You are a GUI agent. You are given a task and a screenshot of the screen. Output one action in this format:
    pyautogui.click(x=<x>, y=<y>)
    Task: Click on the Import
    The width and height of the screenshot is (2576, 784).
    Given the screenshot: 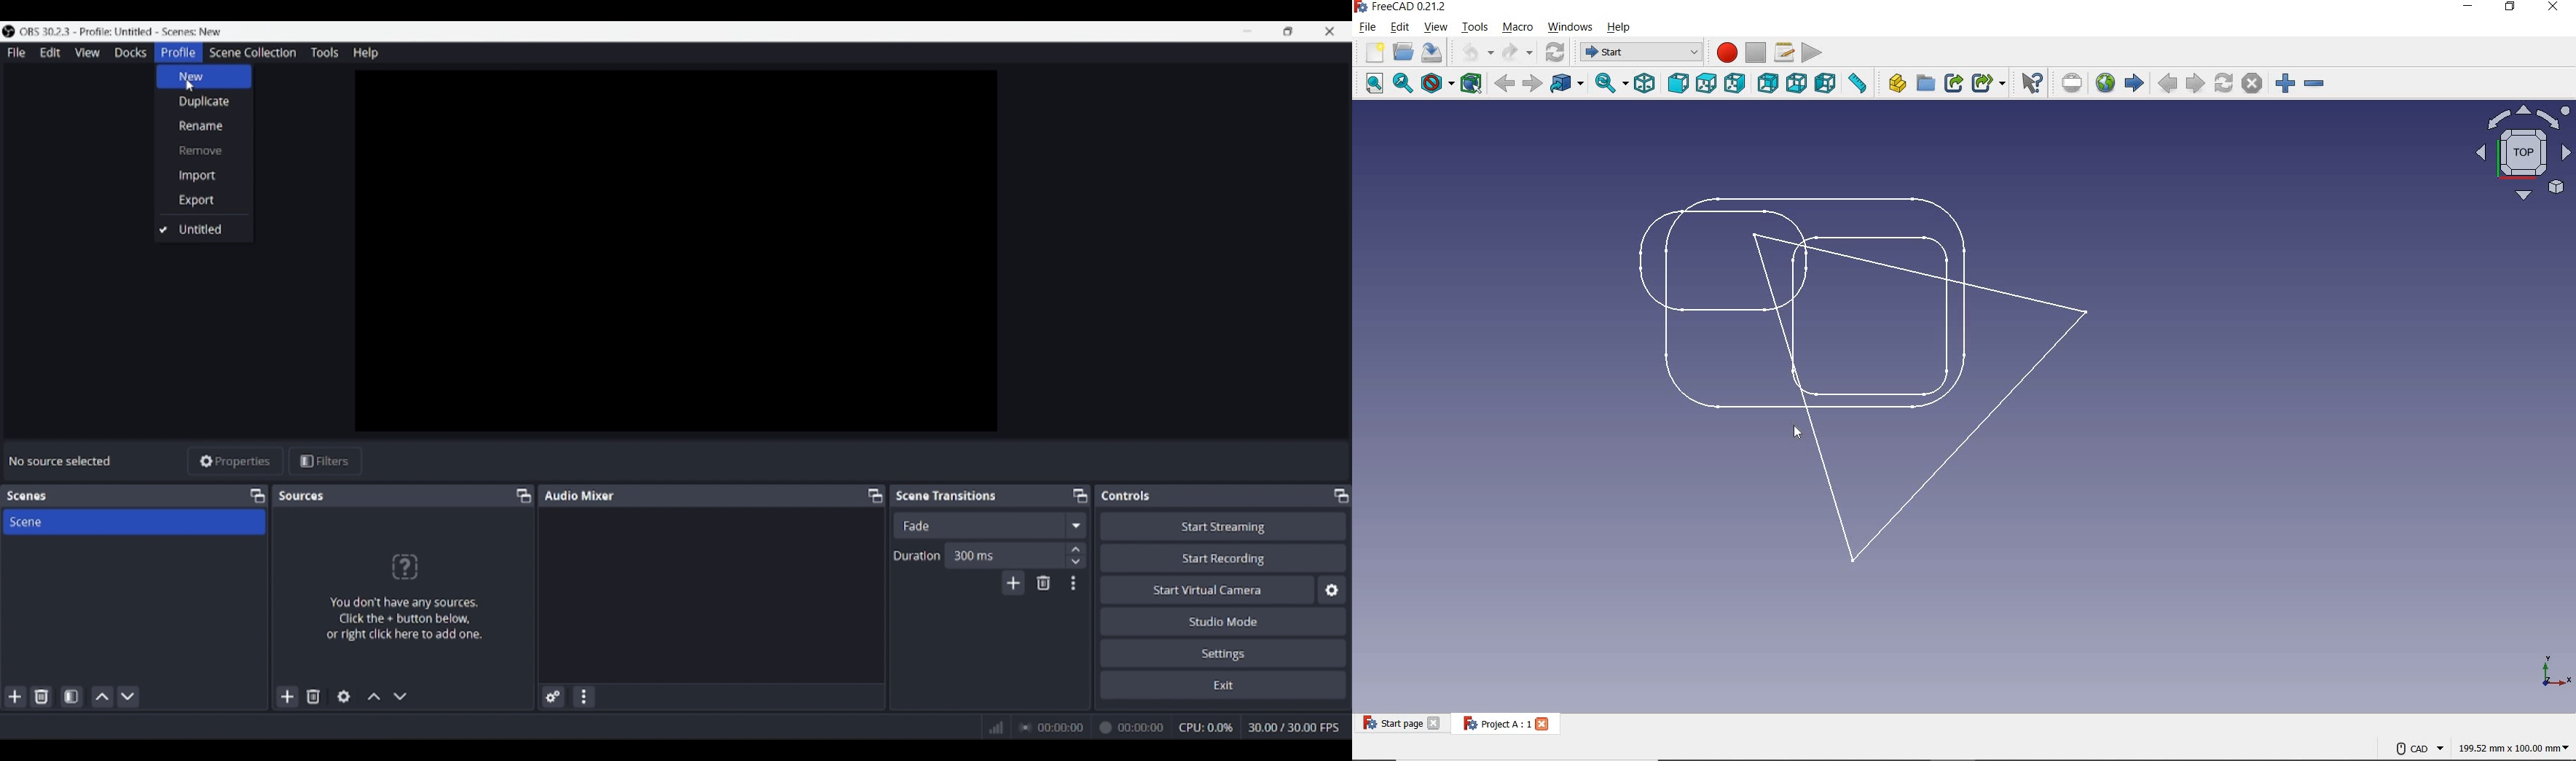 What is the action you would take?
    pyautogui.click(x=204, y=175)
    